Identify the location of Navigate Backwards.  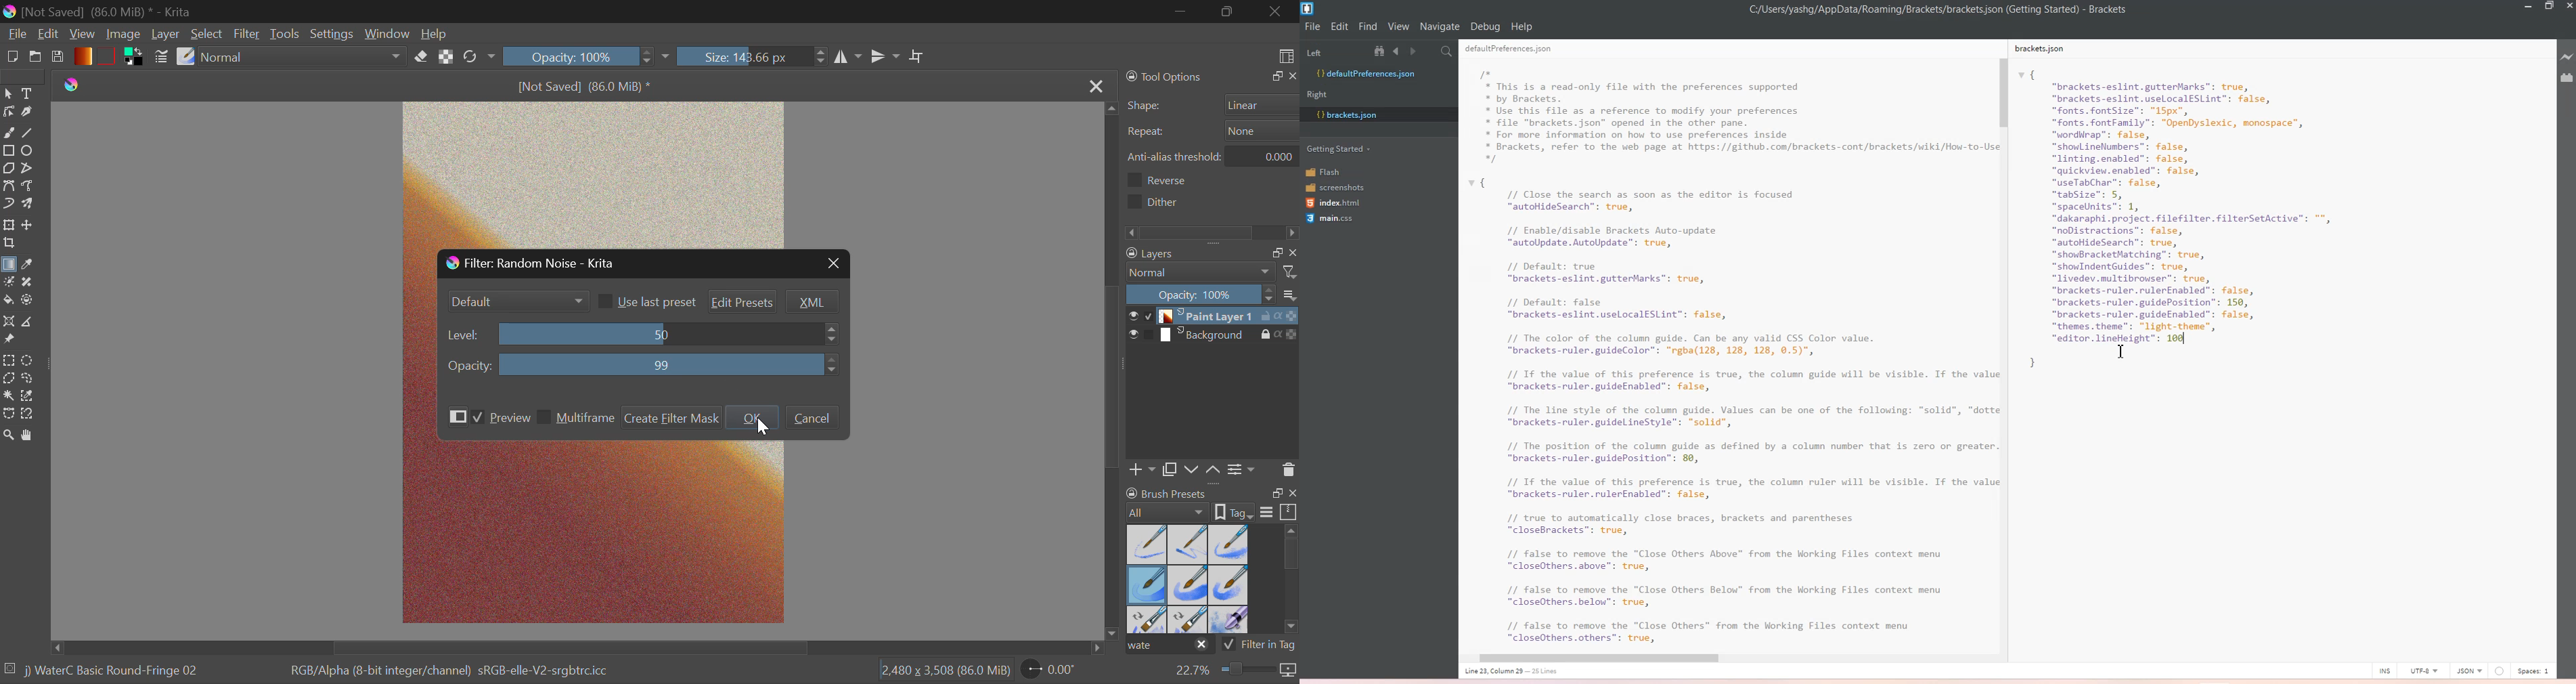
(1399, 51).